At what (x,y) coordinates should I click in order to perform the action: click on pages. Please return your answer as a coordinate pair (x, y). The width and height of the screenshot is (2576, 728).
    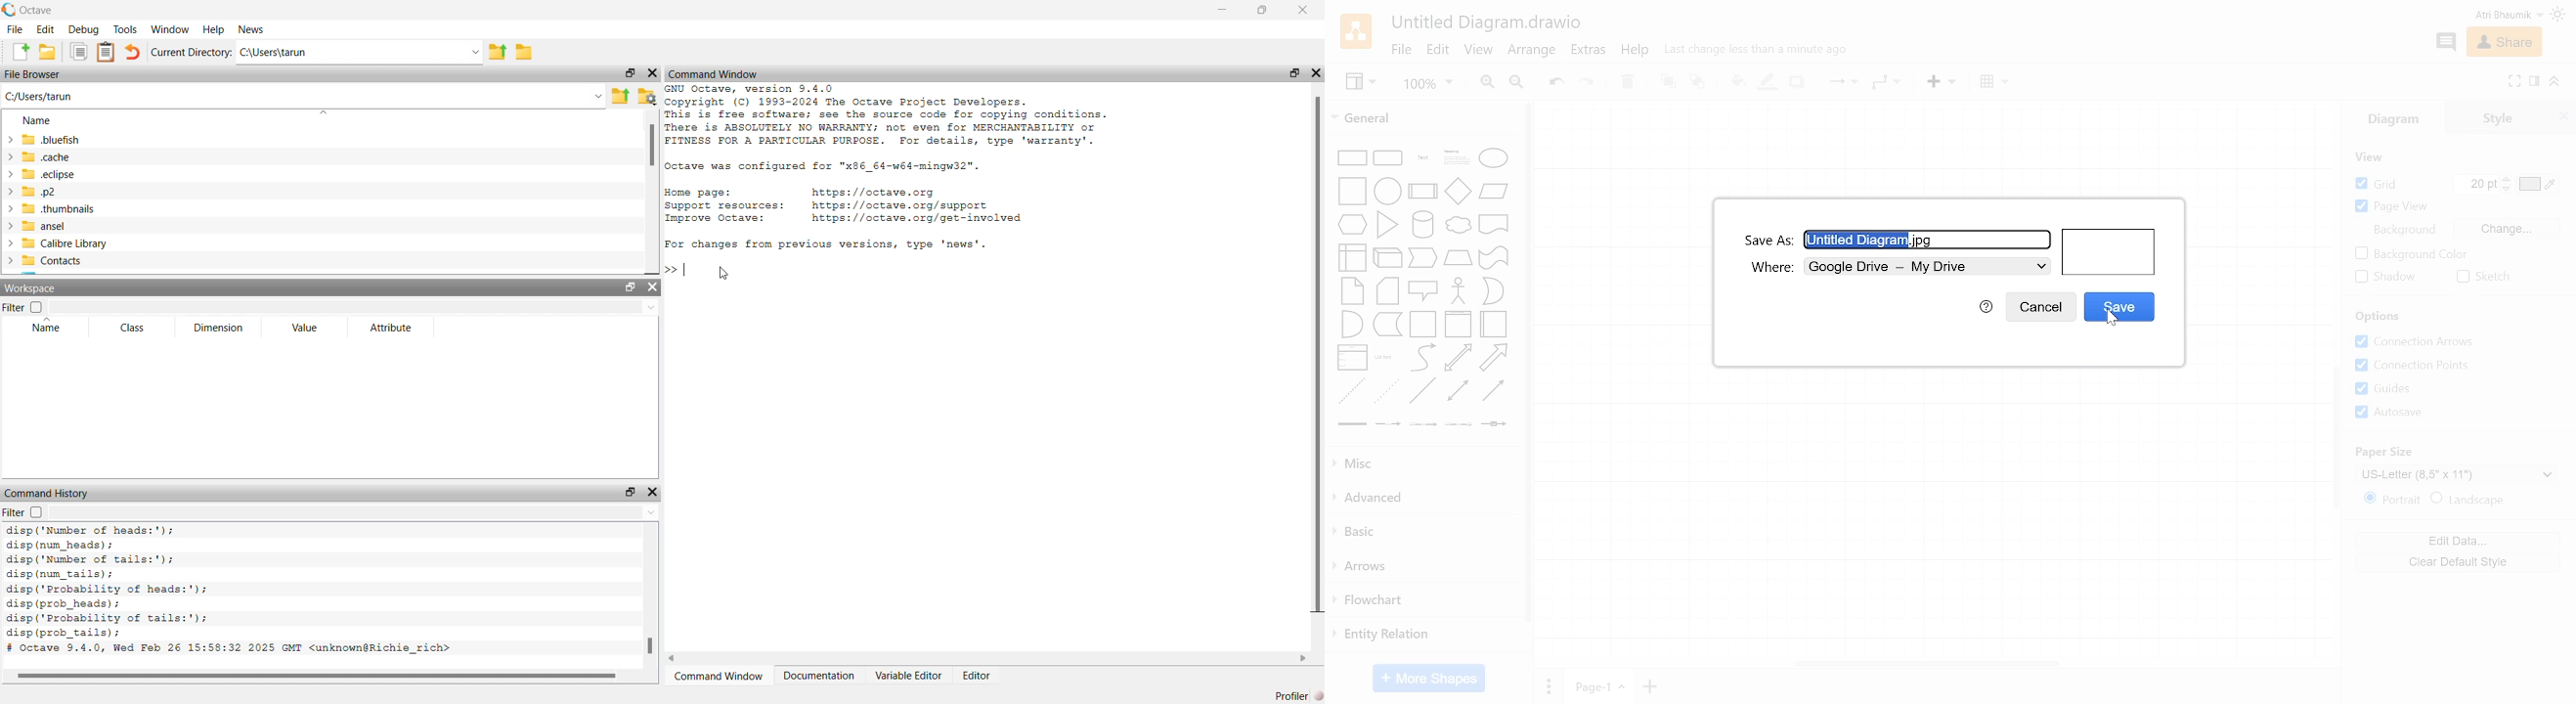
    Looking at the image, I should click on (1546, 685).